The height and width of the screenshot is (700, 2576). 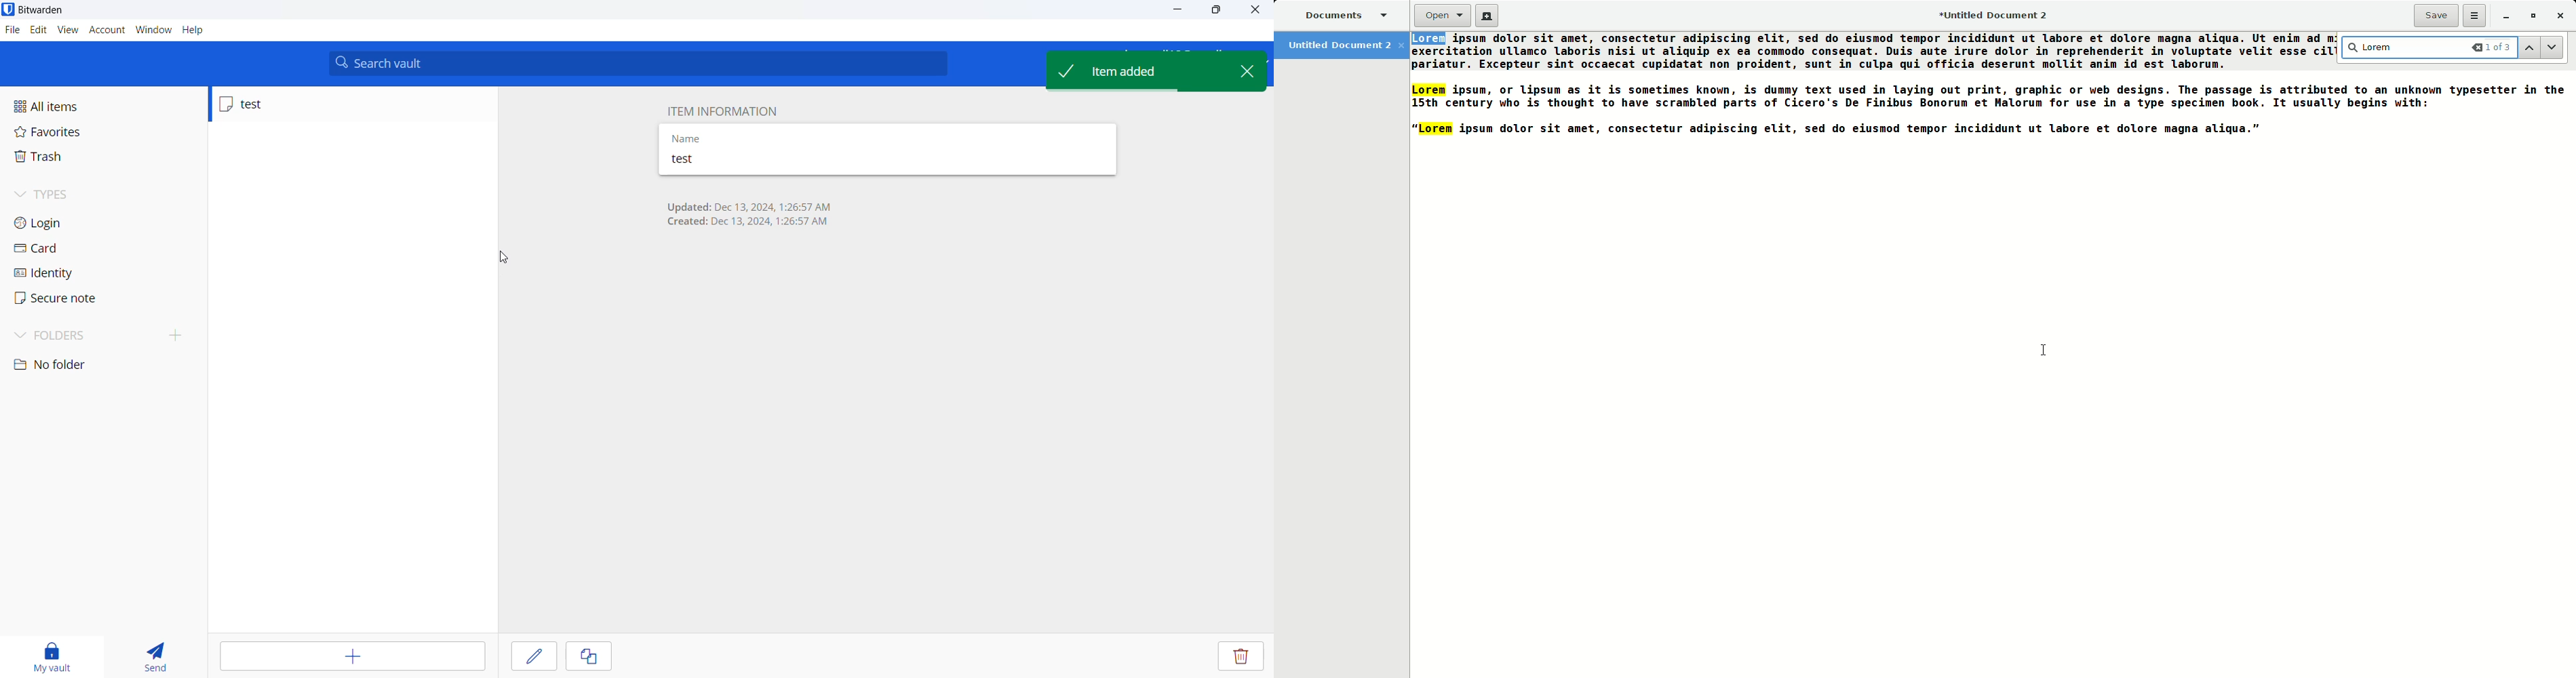 What do you see at coordinates (37, 29) in the screenshot?
I see `edit` at bounding box center [37, 29].